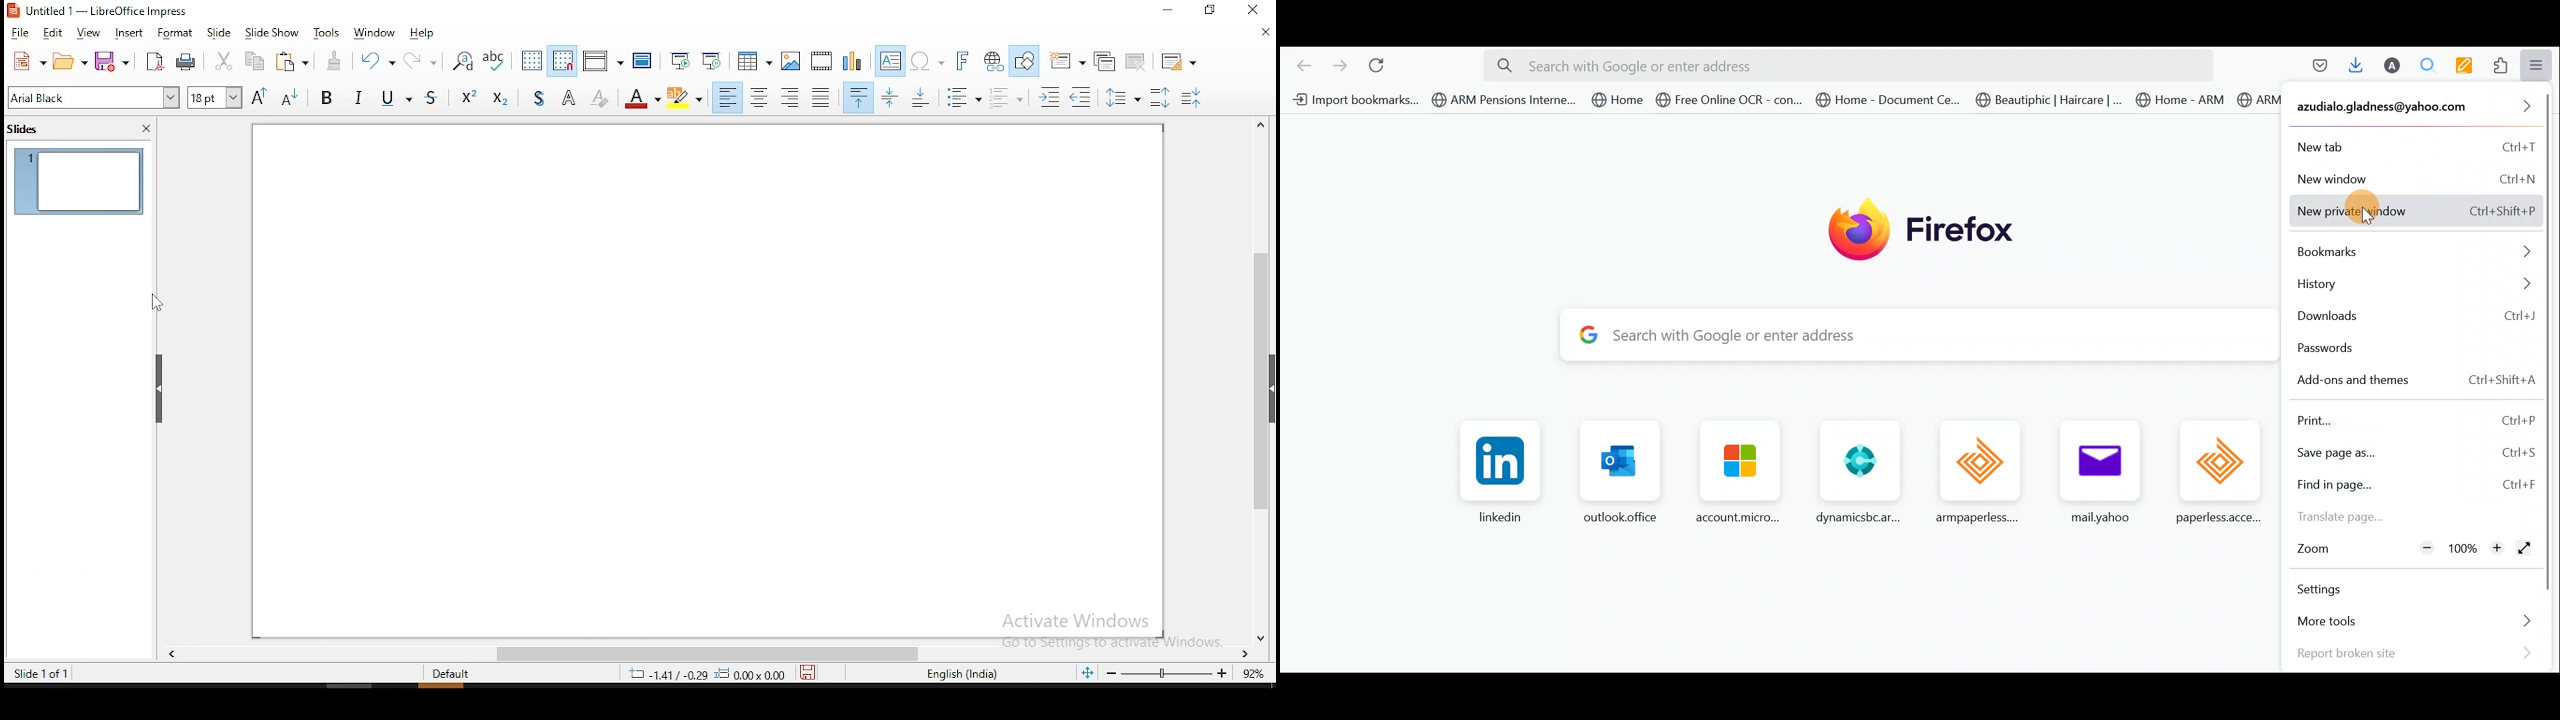  I want to click on clear direct formatting, so click(602, 99).